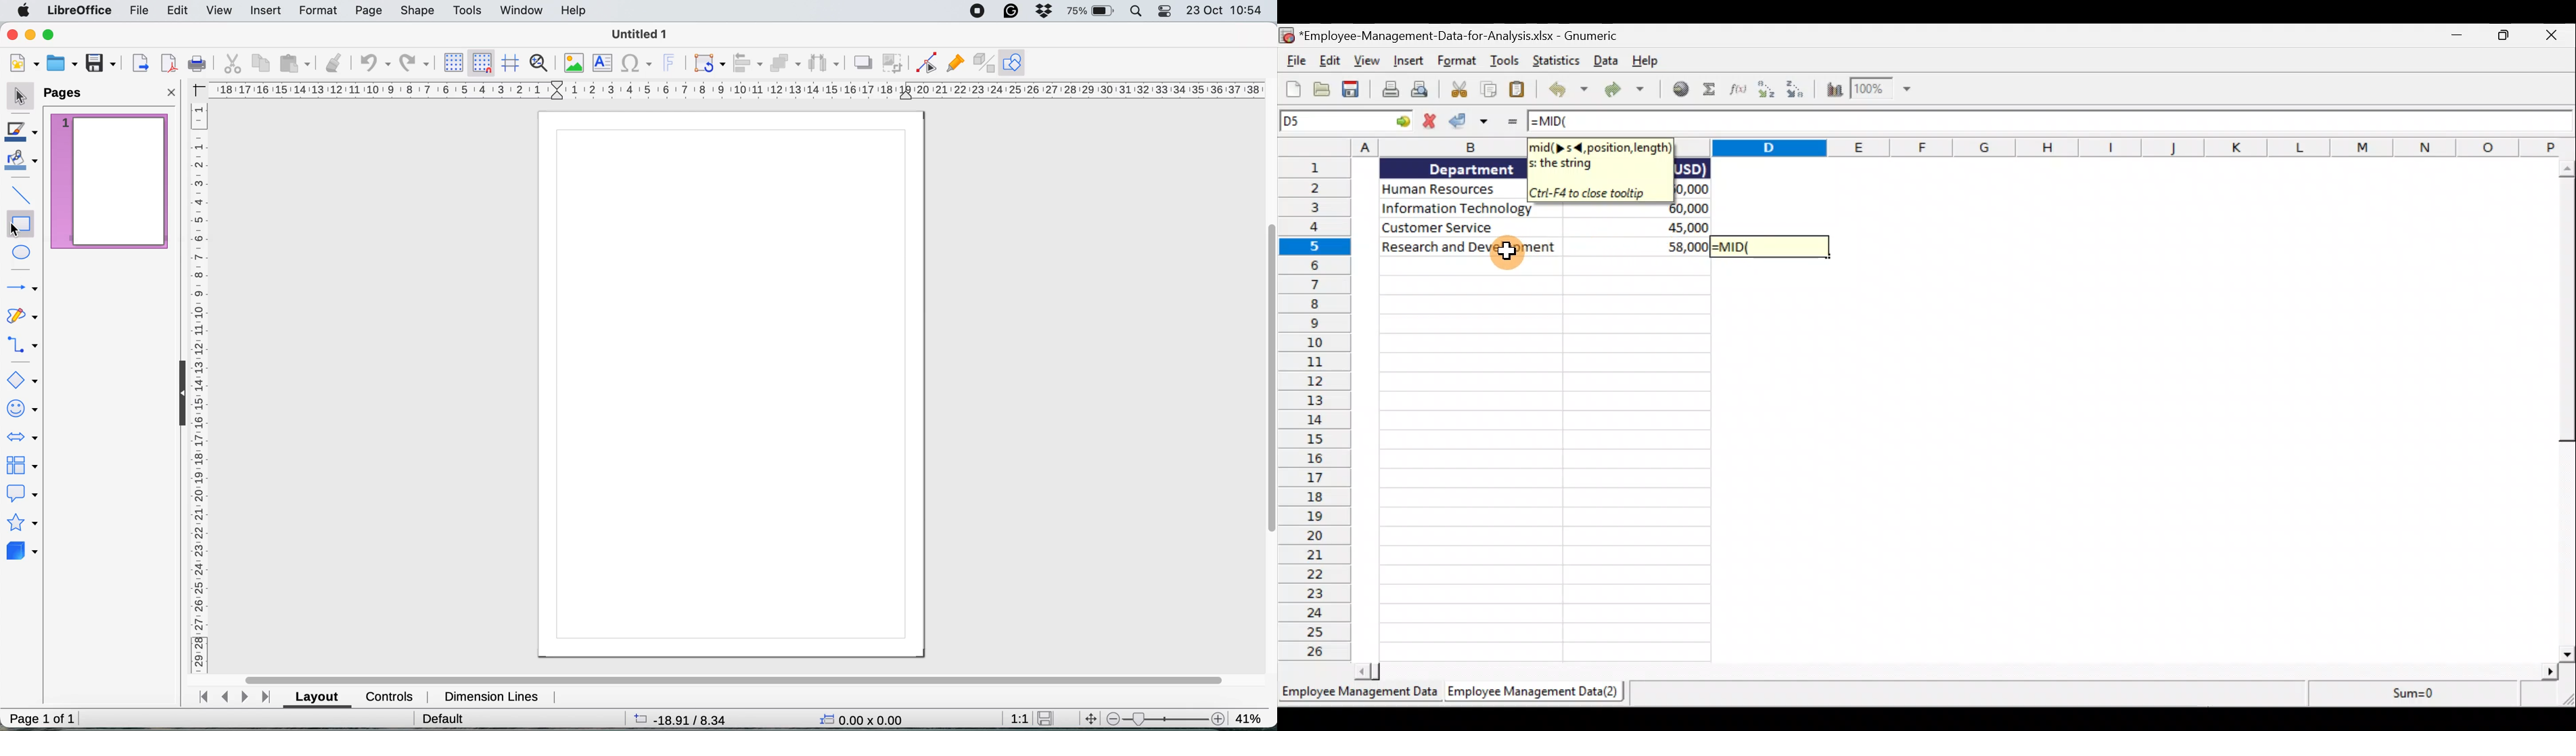  I want to click on dropbox, so click(1043, 11).